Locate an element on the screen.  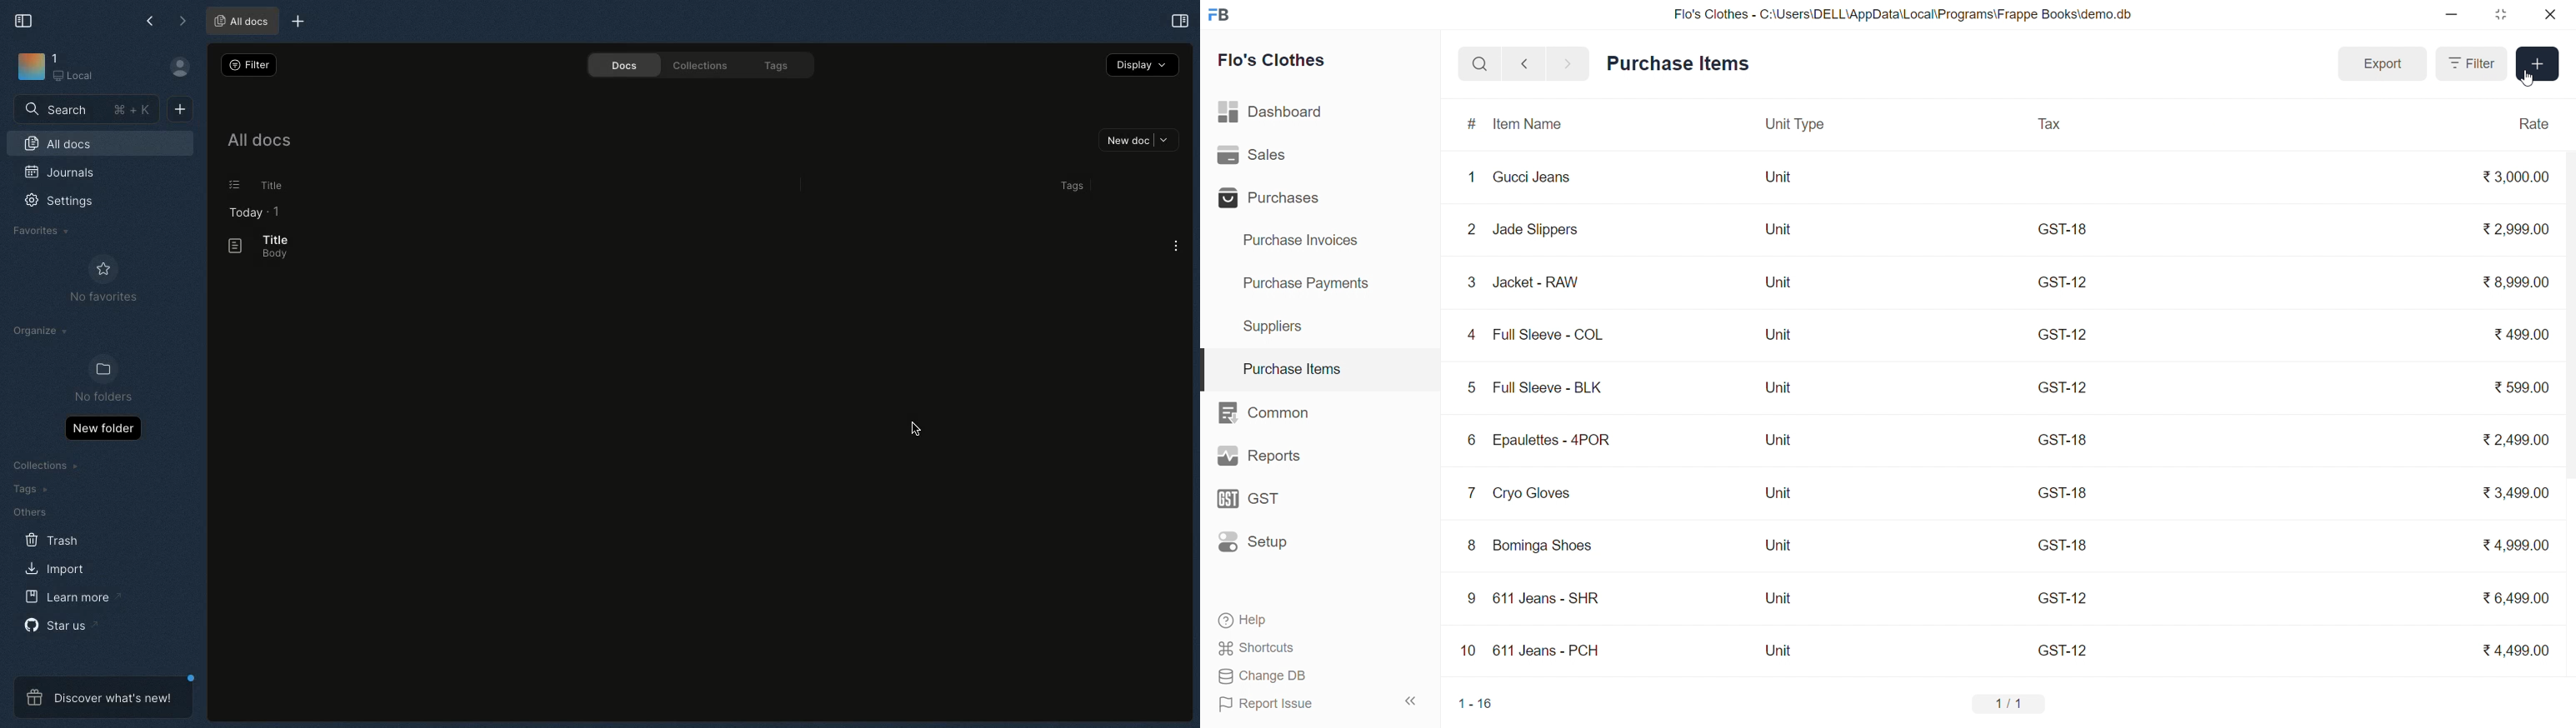
Unit is located at coordinates (1780, 228).